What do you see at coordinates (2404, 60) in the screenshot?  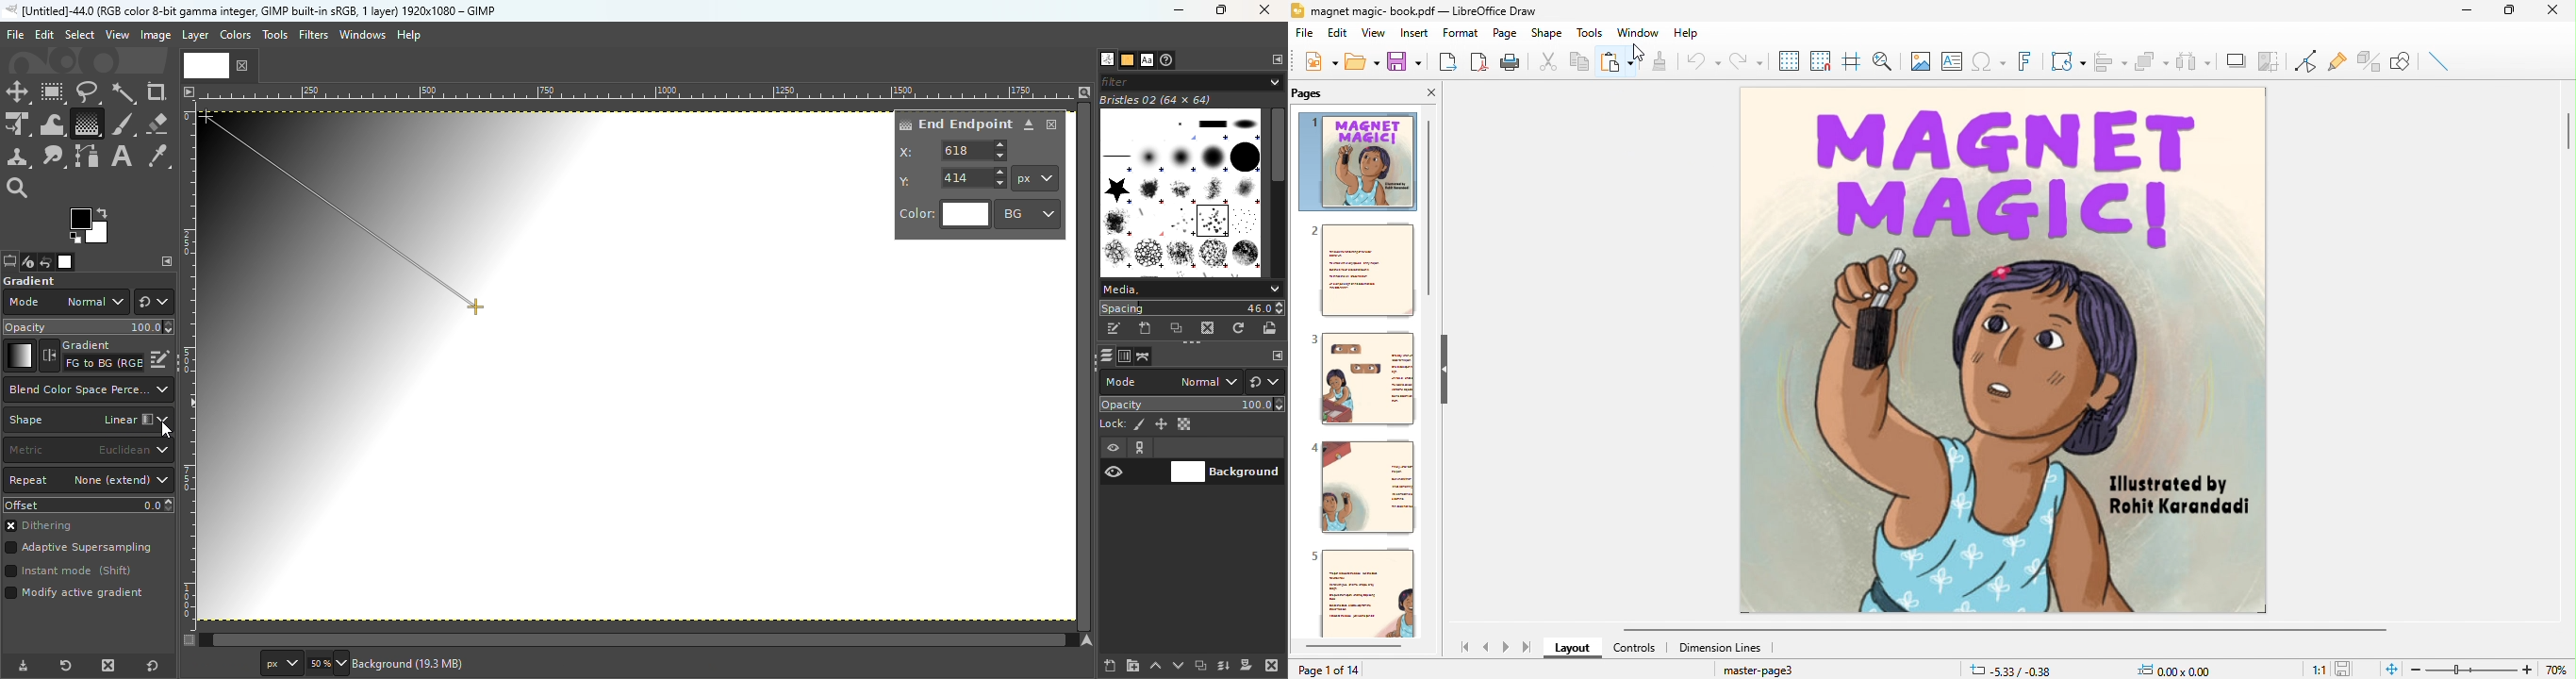 I see `show draw function` at bounding box center [2404, 60].